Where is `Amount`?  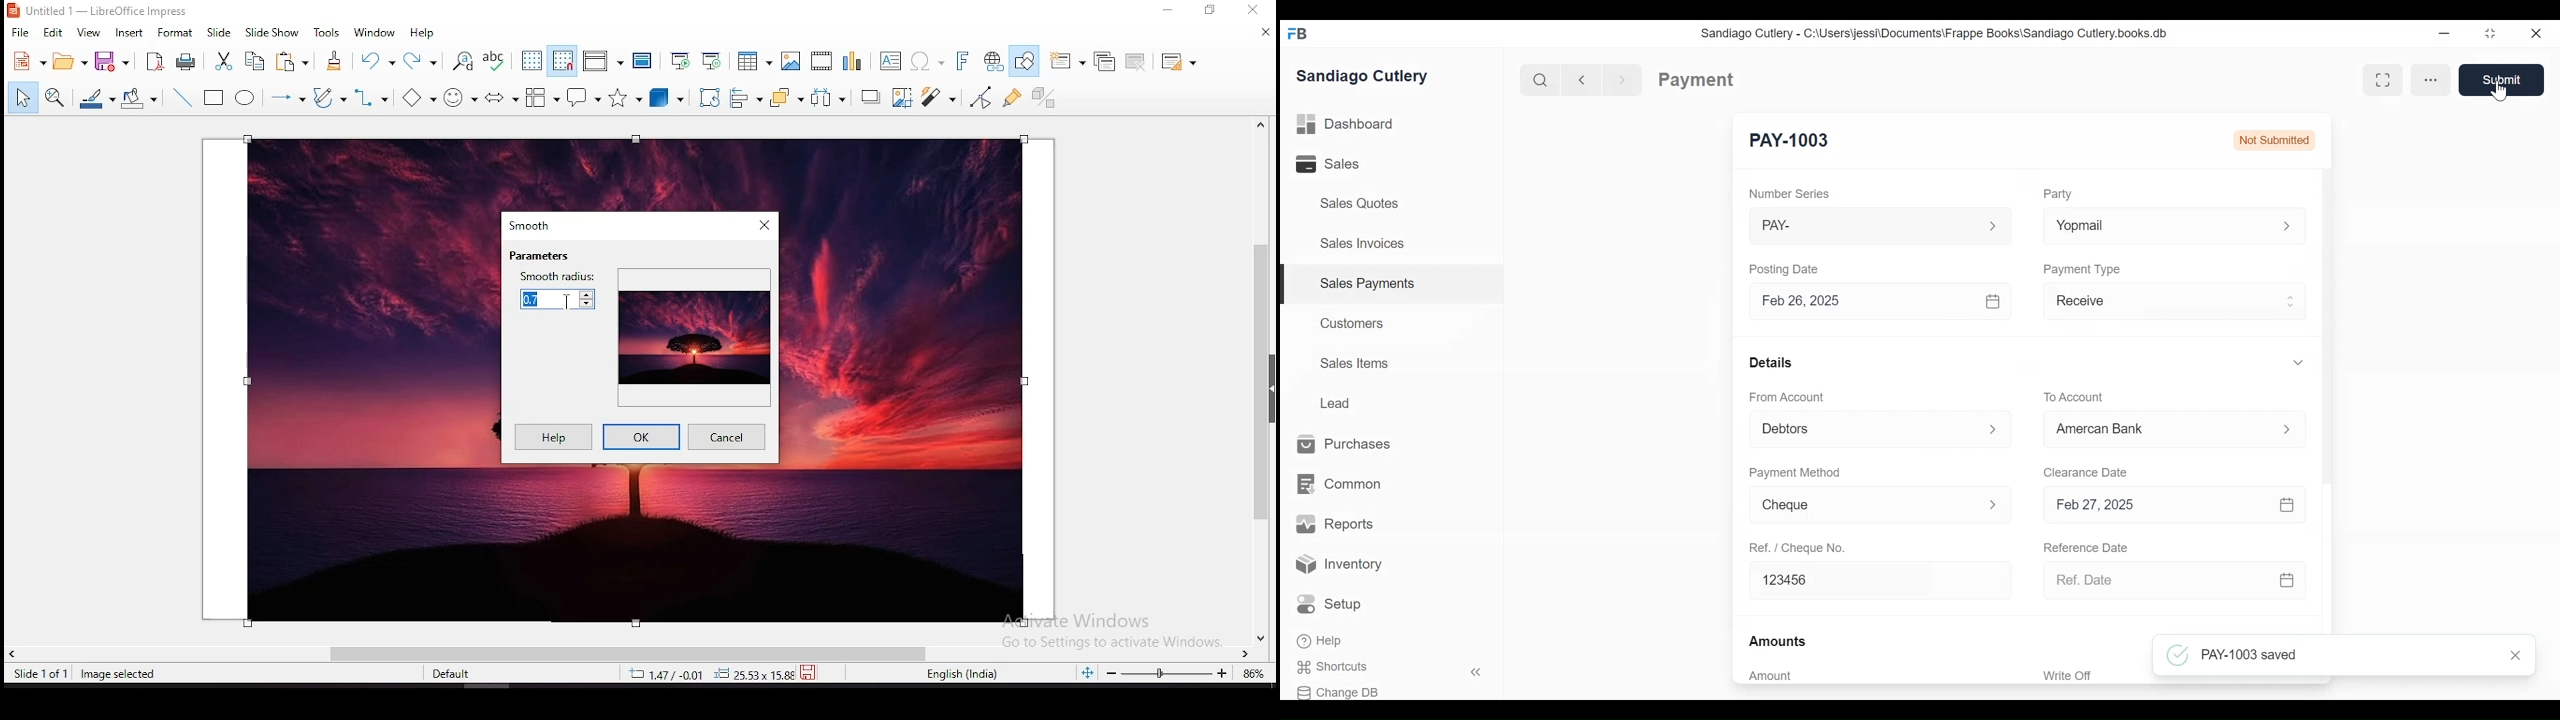 Amount is located at coordinates (1771, 677).